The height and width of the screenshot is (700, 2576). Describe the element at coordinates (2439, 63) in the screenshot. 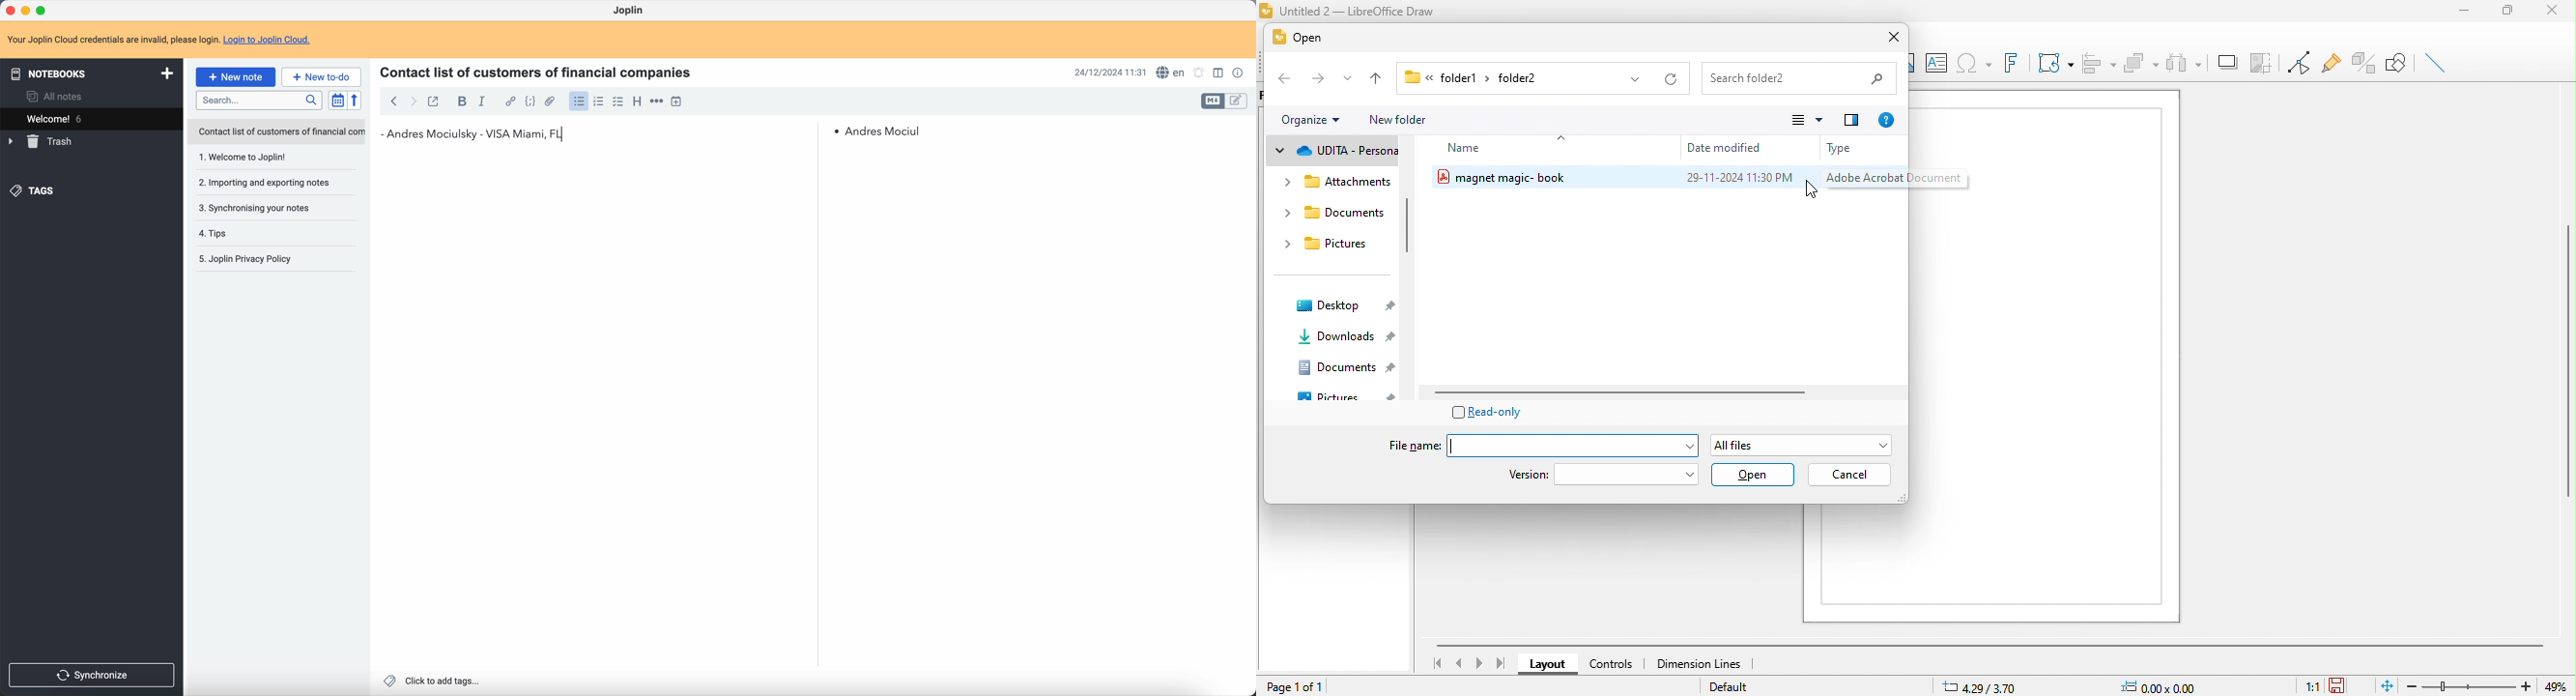

I see `insert line` at that location.